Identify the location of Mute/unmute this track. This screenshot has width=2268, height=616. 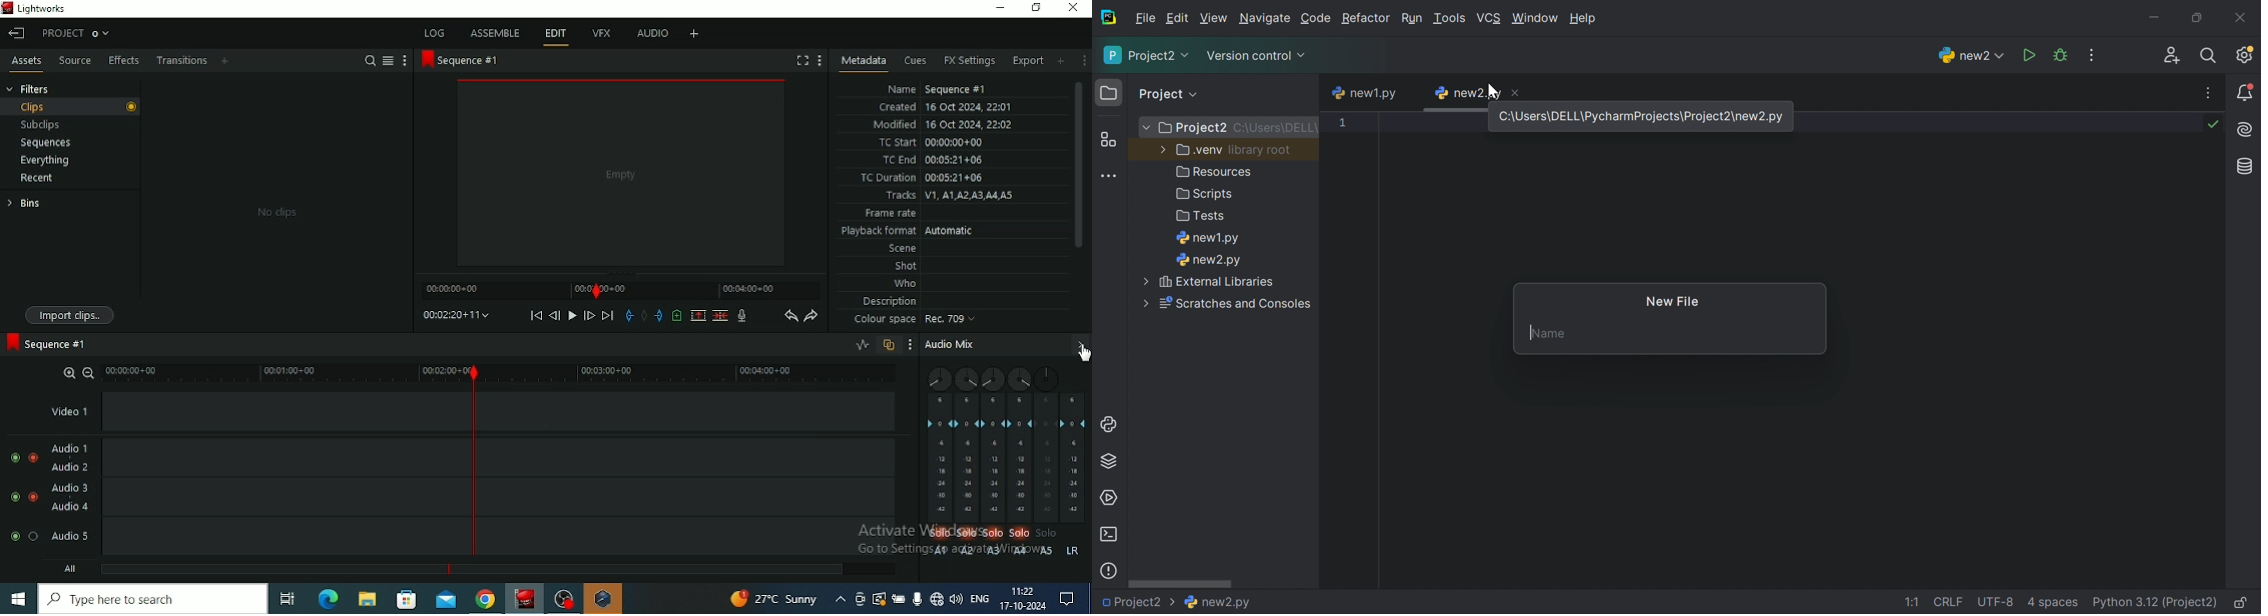
(12, 536).